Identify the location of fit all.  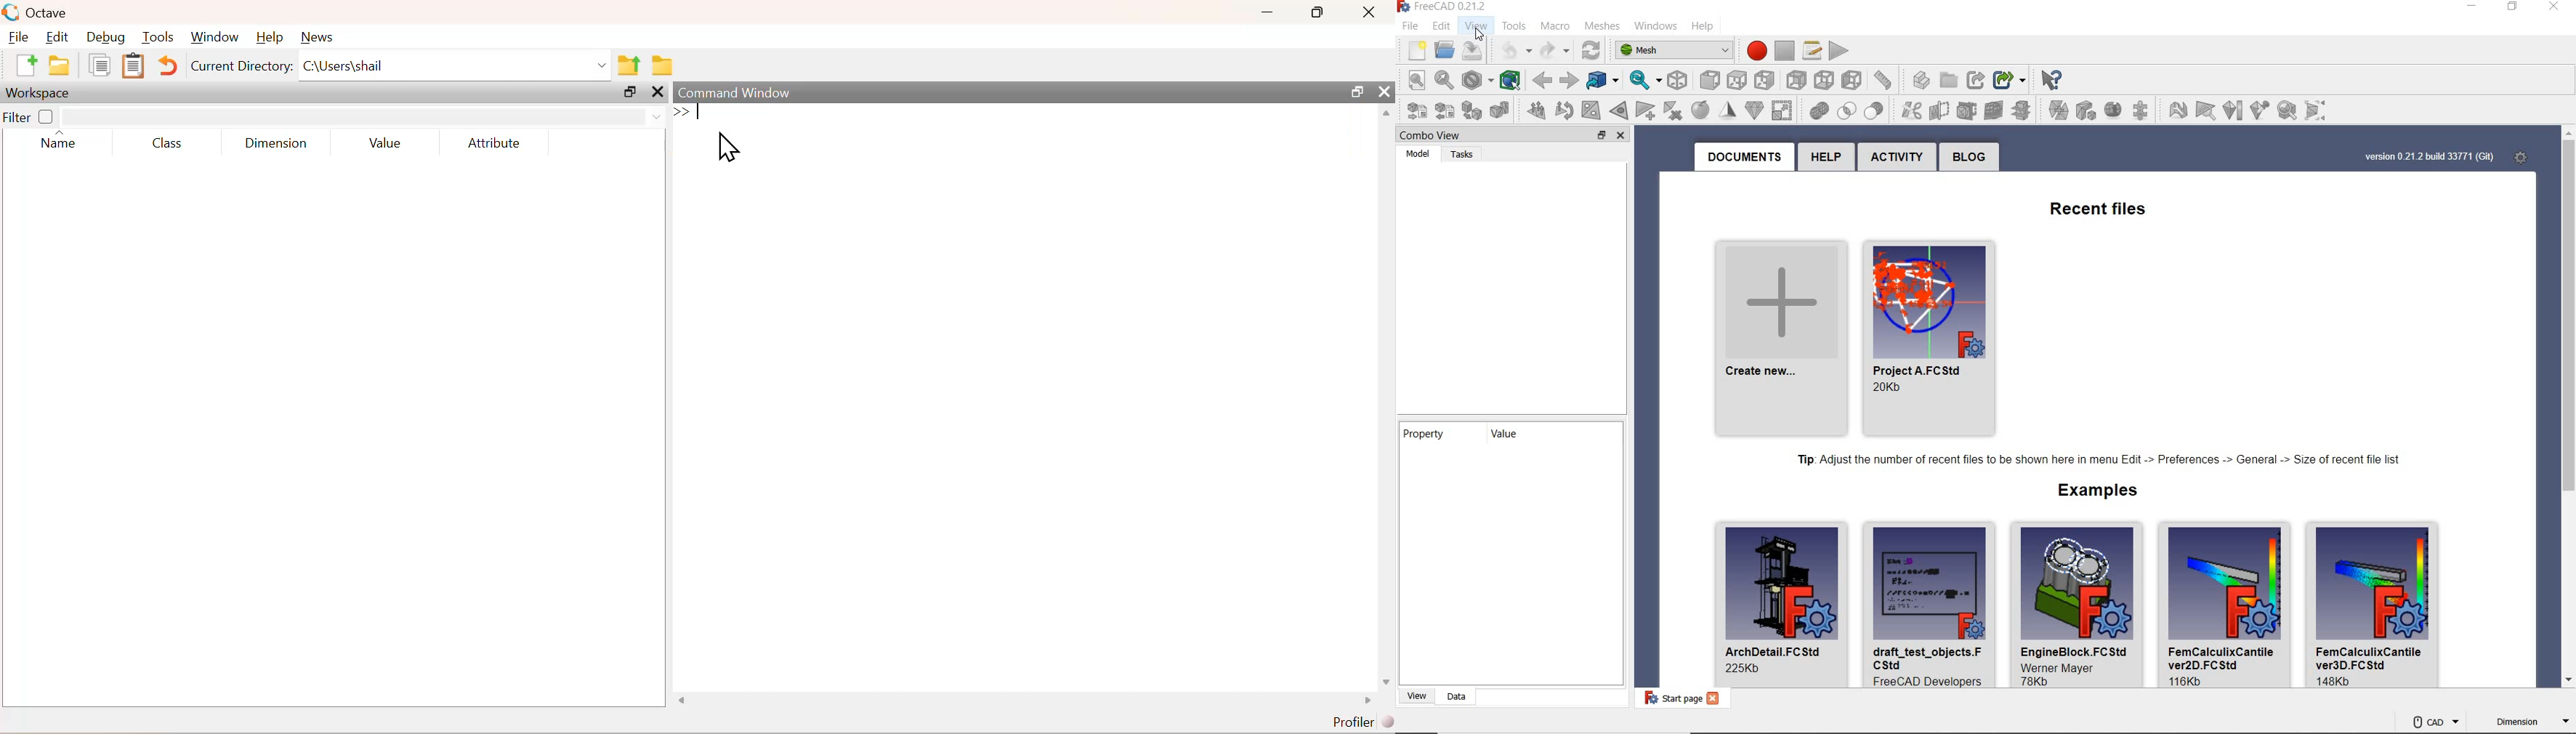
(1412, 80).